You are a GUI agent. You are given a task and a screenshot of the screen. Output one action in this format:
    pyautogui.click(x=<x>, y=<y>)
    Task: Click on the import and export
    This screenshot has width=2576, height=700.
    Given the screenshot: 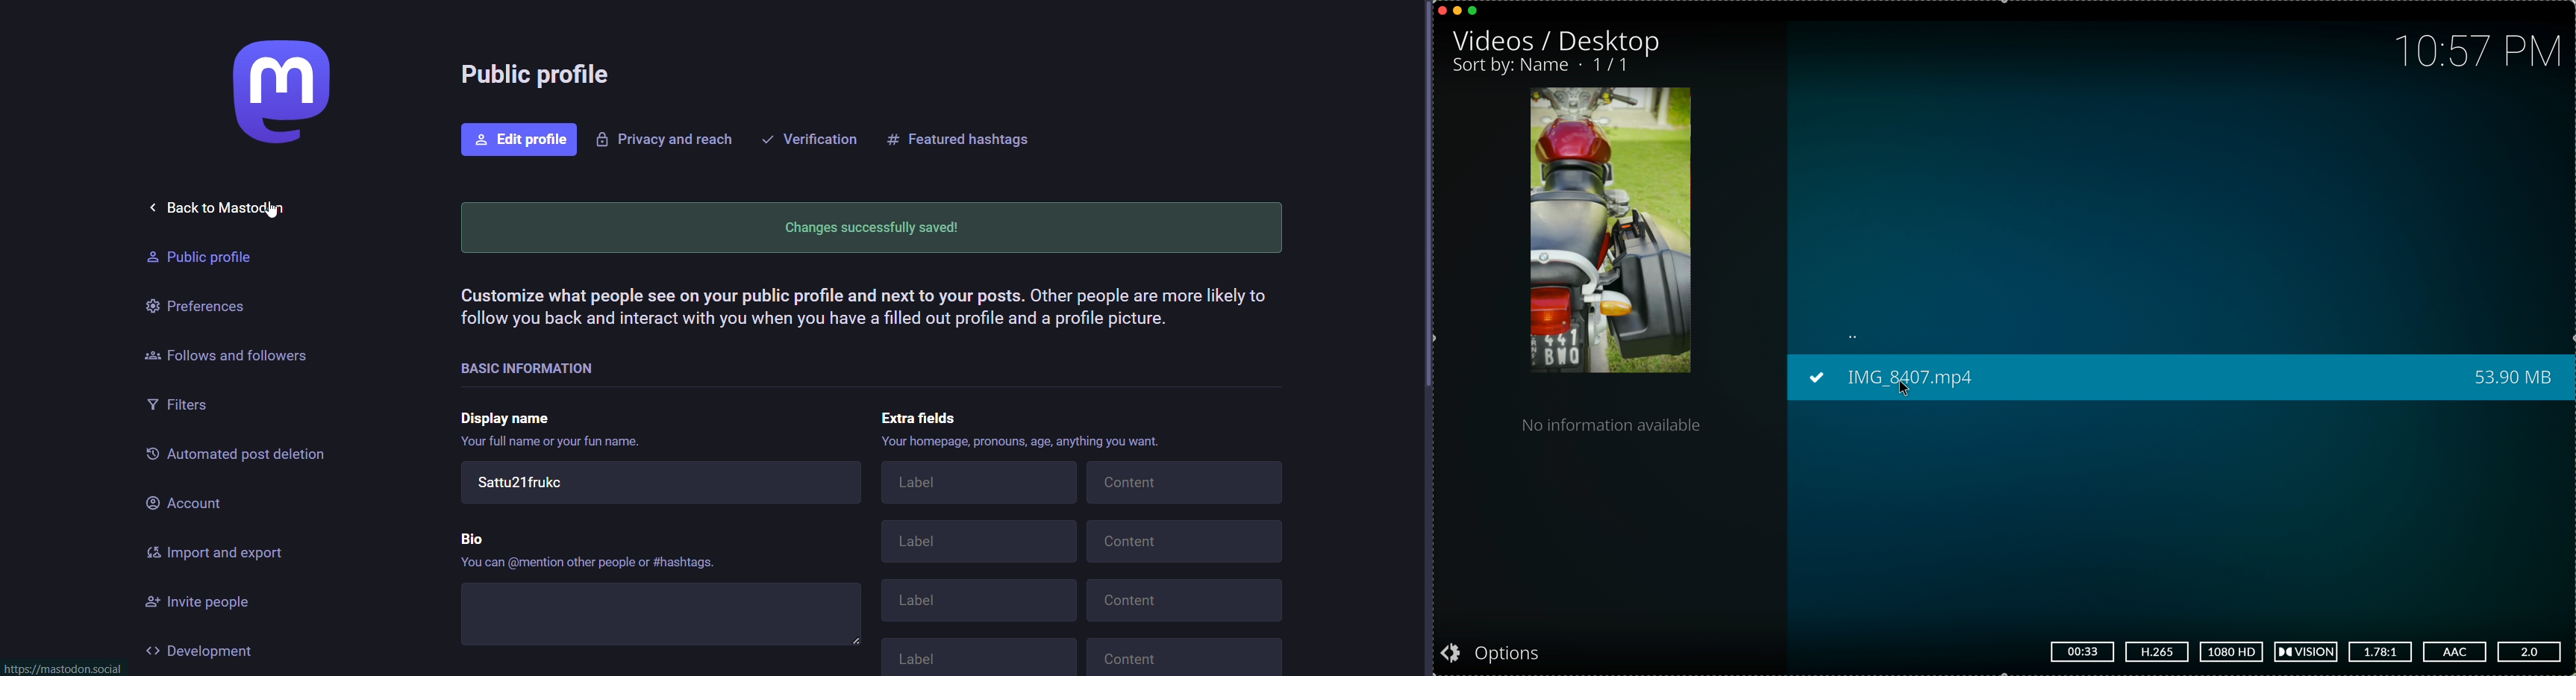 What is the action you would take?
    pyautogui.click(x=216, y=554)
    